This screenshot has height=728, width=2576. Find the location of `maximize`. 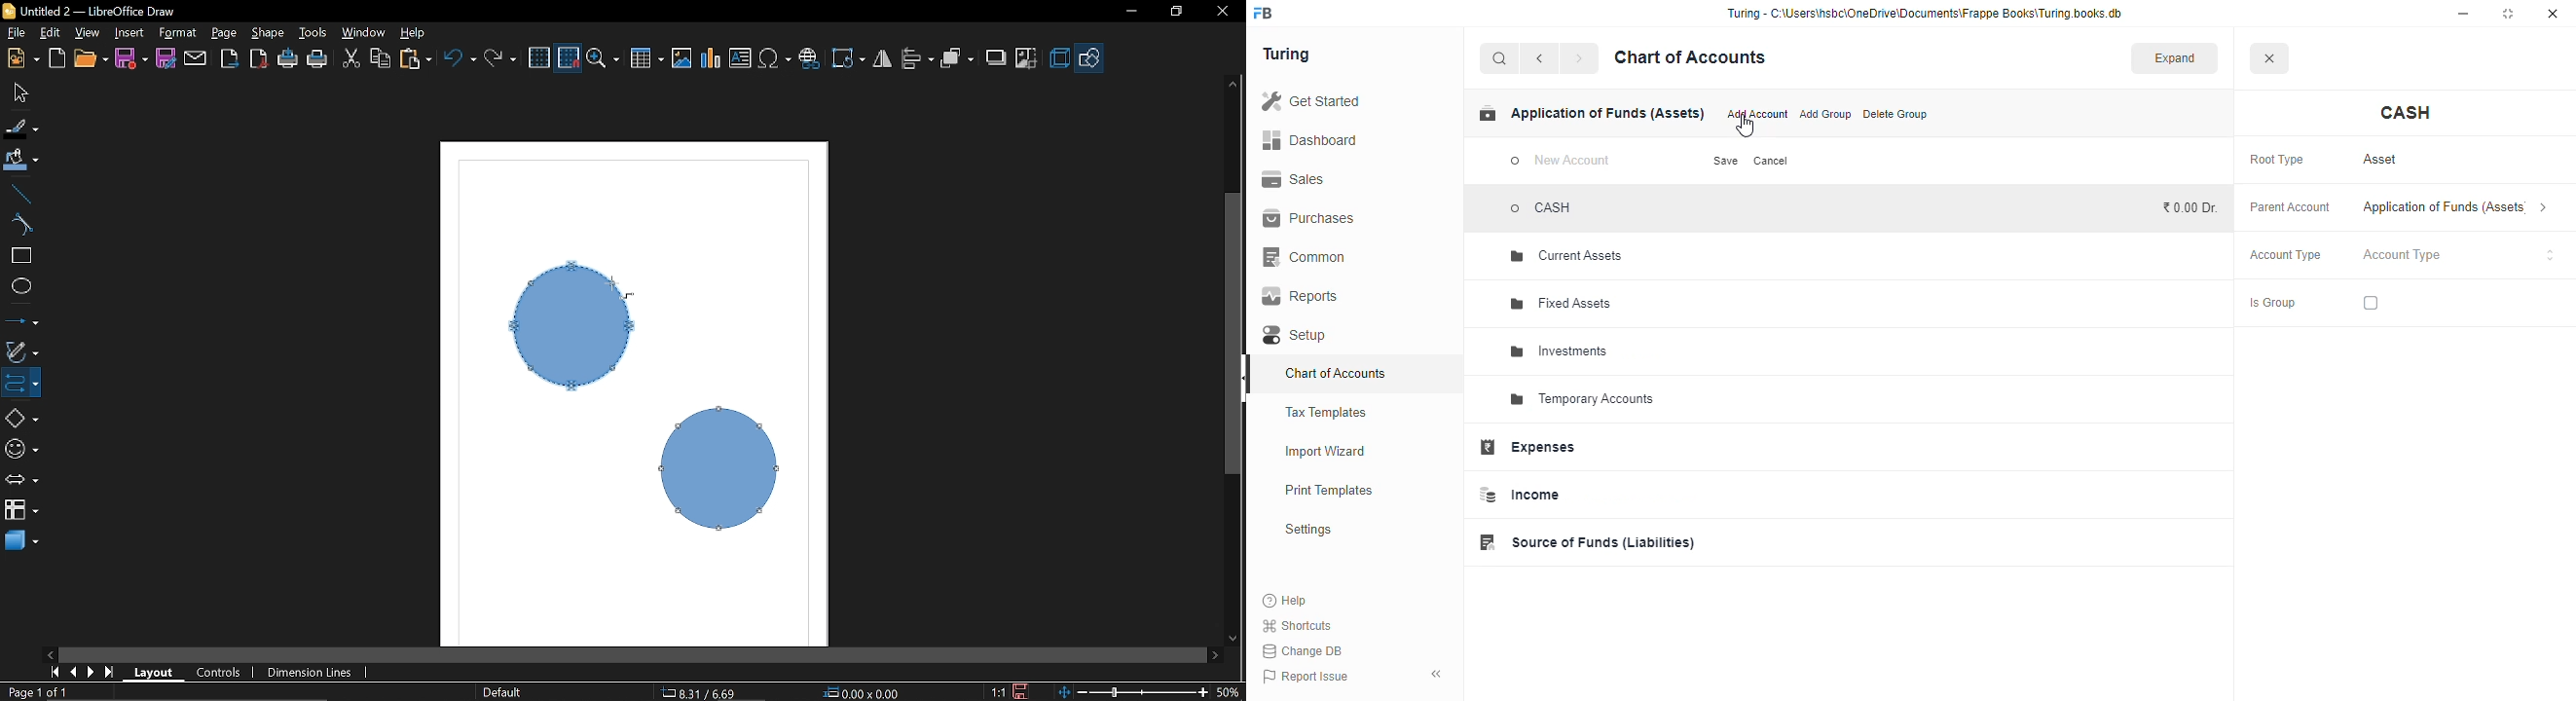

maximize is located at coordinates (2508, 14).